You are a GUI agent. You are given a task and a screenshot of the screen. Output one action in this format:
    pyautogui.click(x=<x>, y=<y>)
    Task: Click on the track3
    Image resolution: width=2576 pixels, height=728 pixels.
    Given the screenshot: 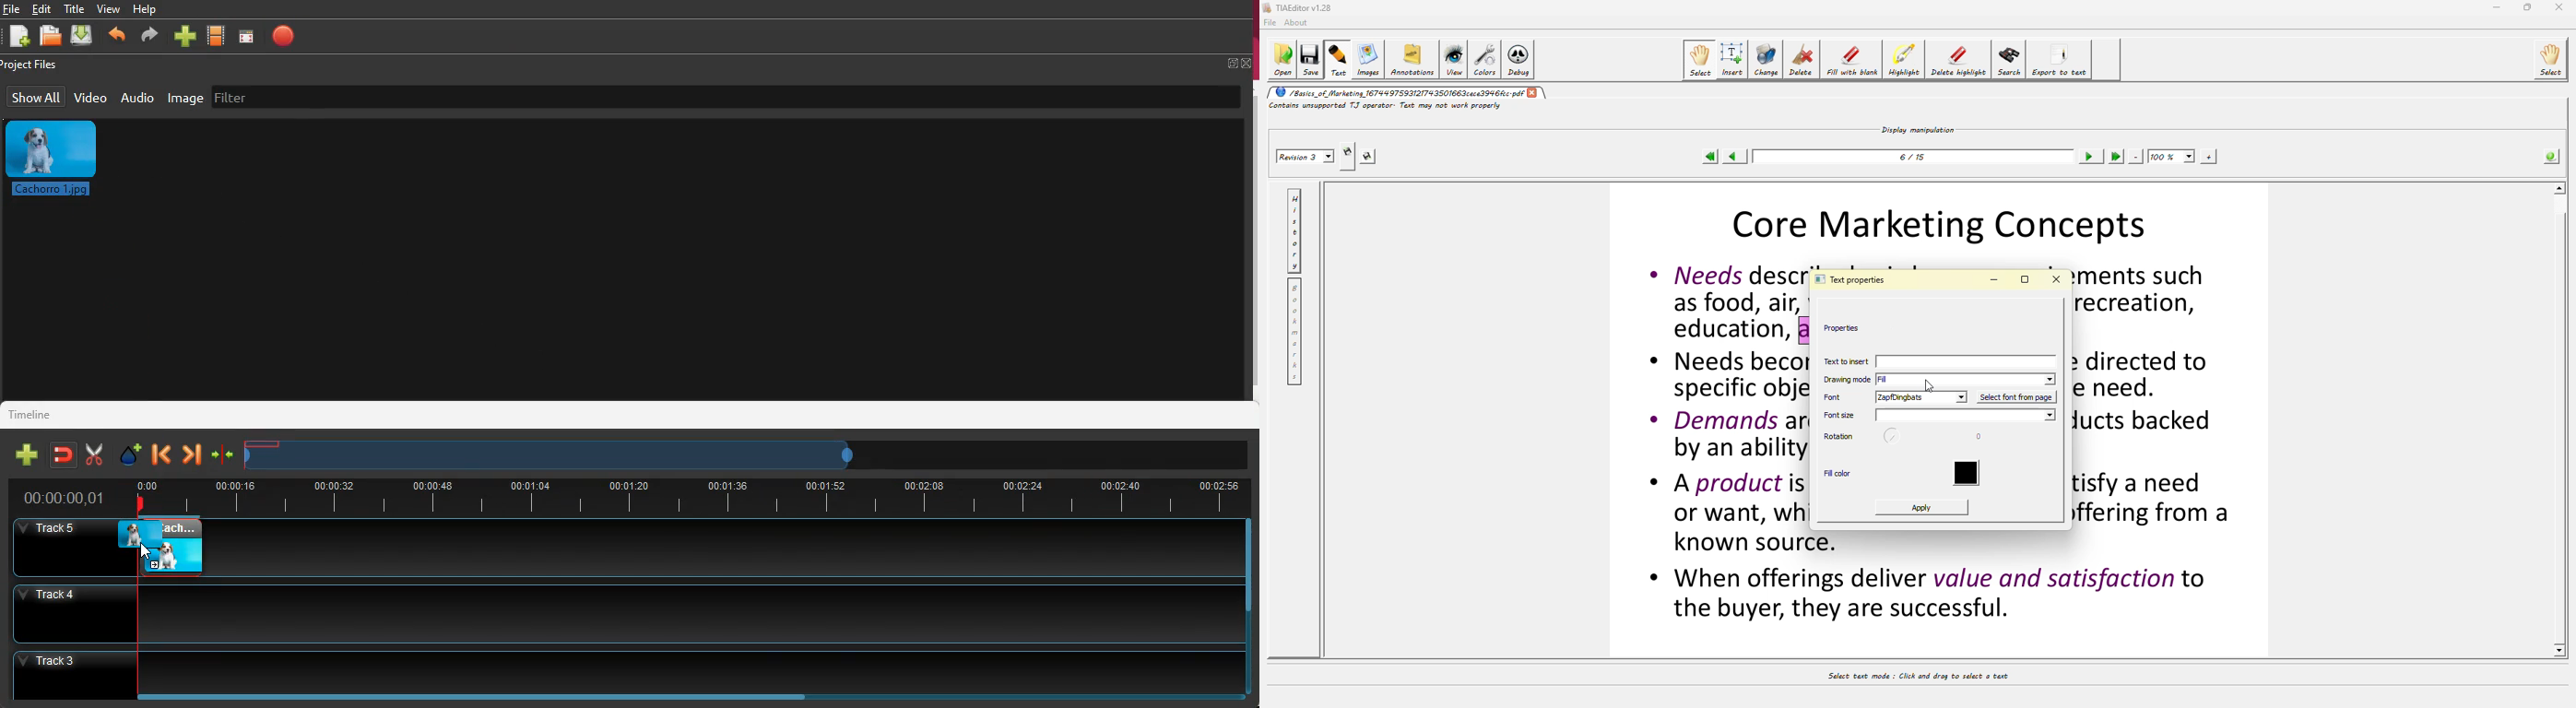 What is the action you would take?
    pyautogui.click(x=616, y=670)
    